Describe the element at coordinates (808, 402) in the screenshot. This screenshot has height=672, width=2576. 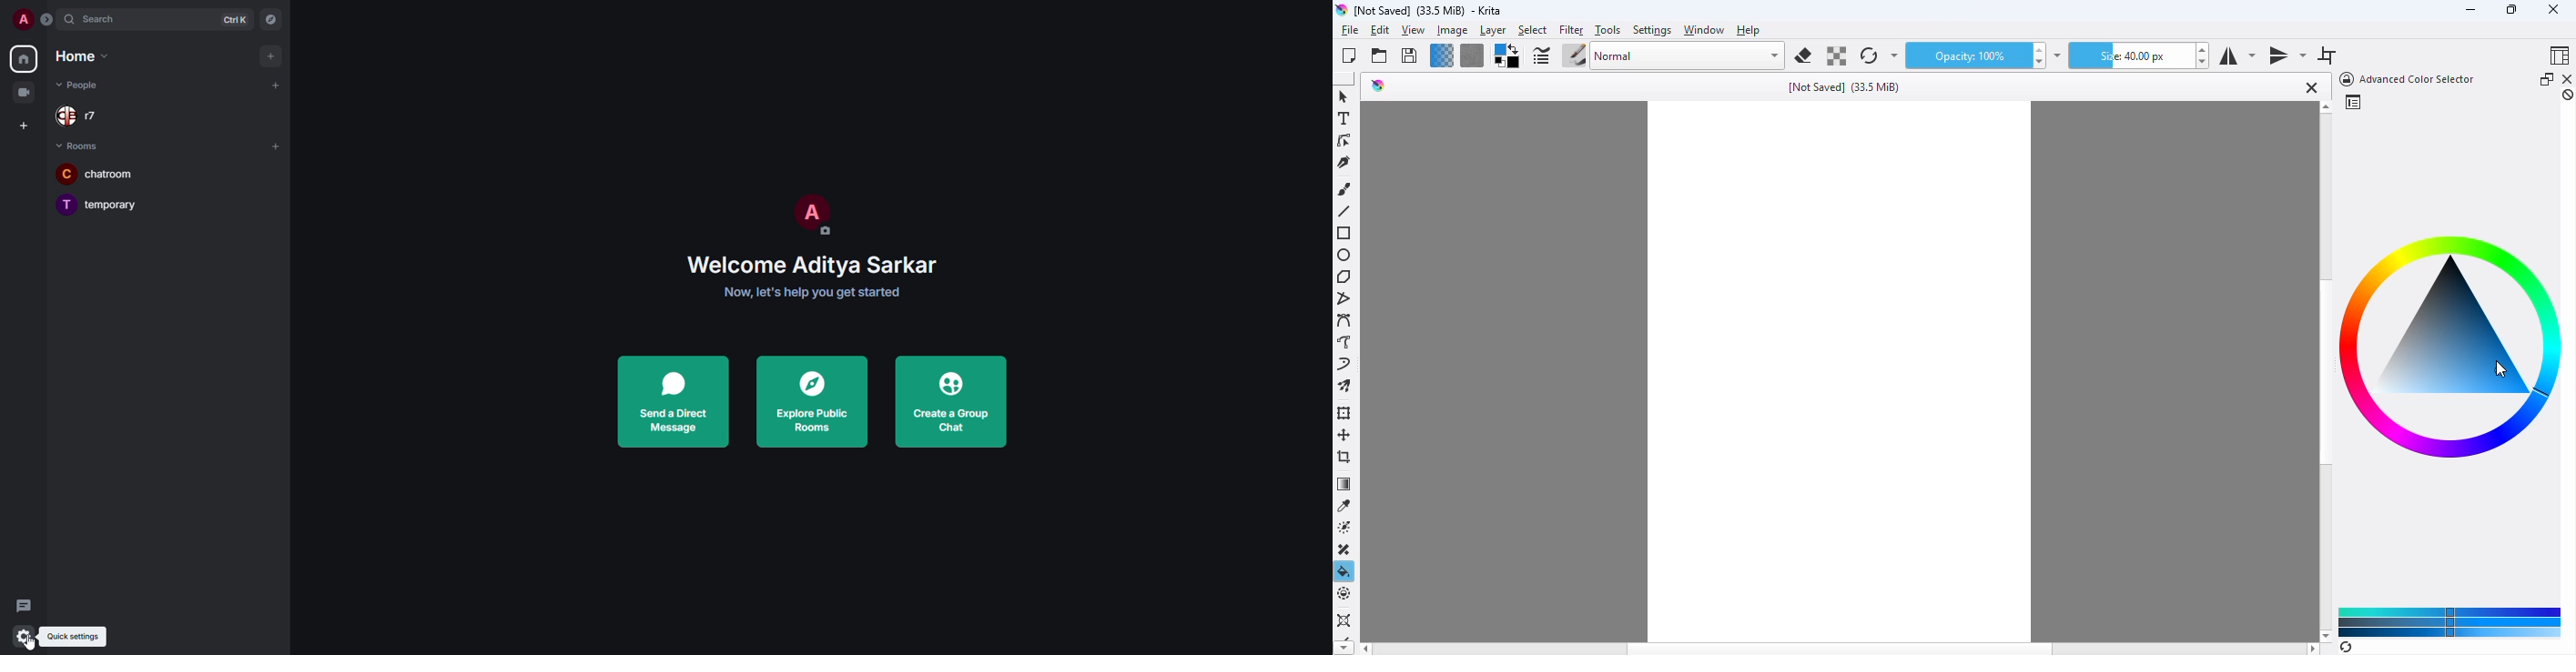
I see `explore public rooms` at that location.